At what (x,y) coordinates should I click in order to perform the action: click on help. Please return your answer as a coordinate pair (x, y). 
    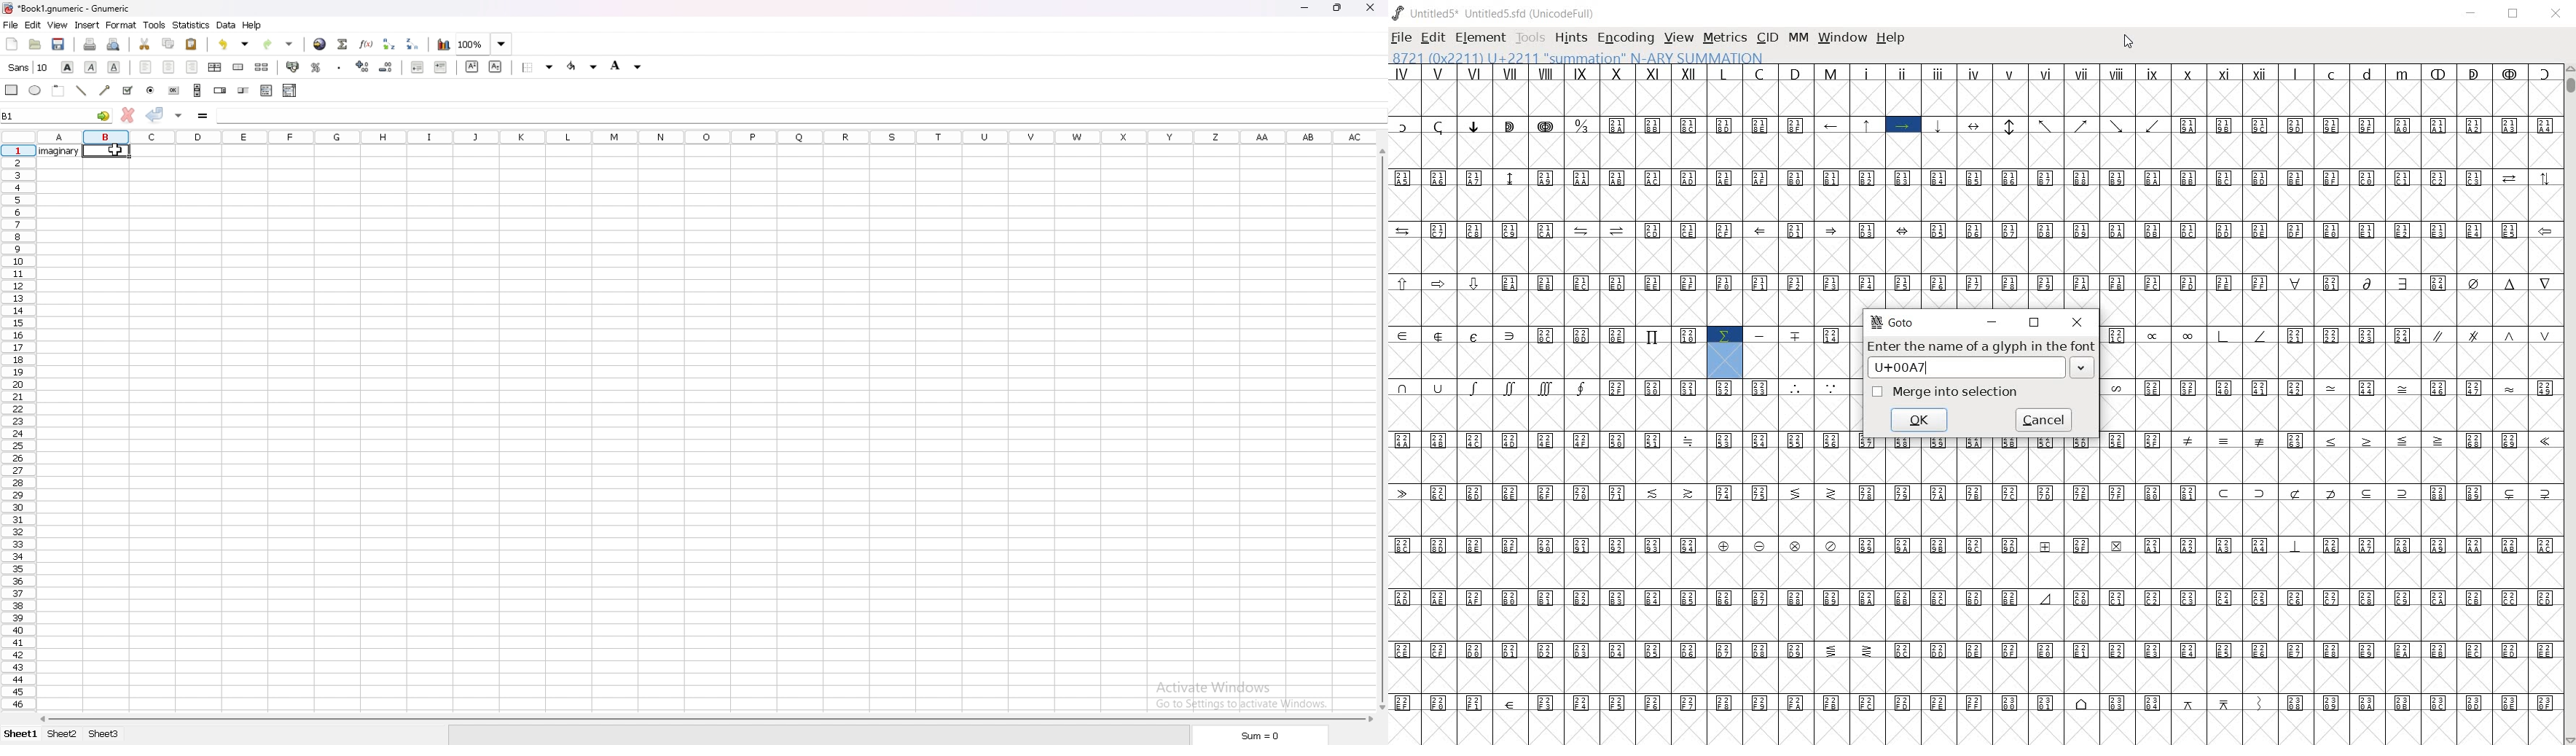
    Looking at the image, I should click on (252, 26).